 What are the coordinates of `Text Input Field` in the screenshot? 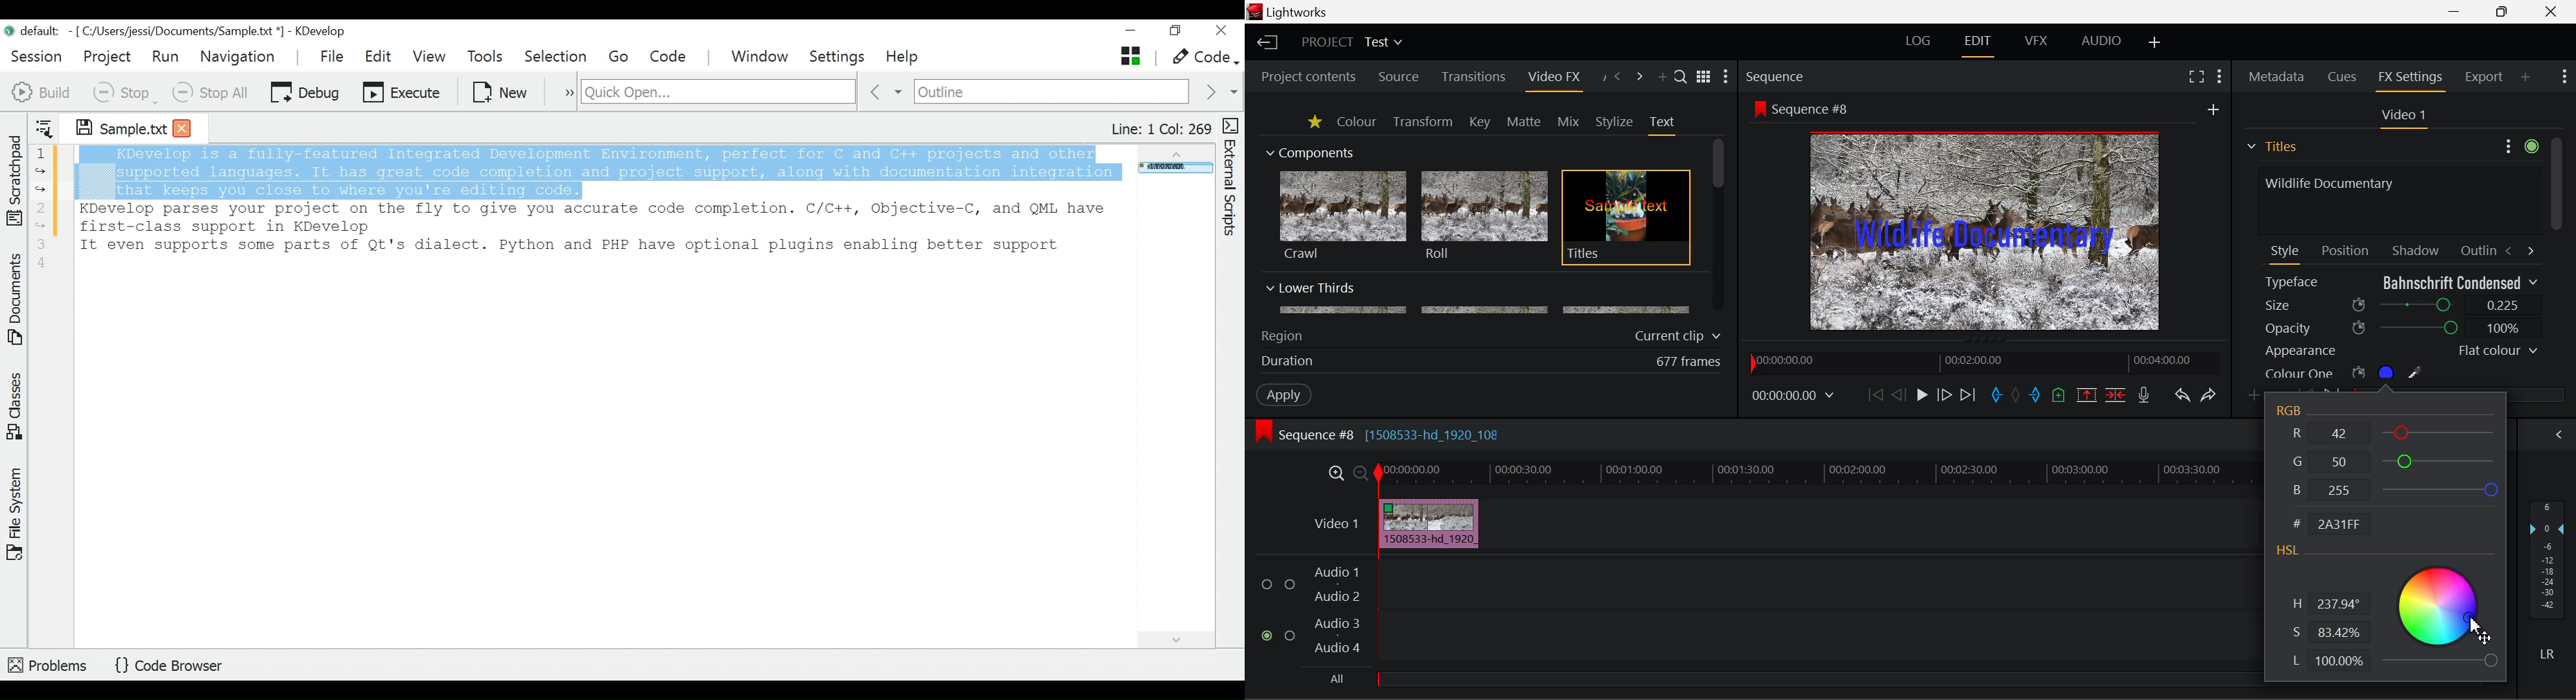 It's located at (2396, 199).